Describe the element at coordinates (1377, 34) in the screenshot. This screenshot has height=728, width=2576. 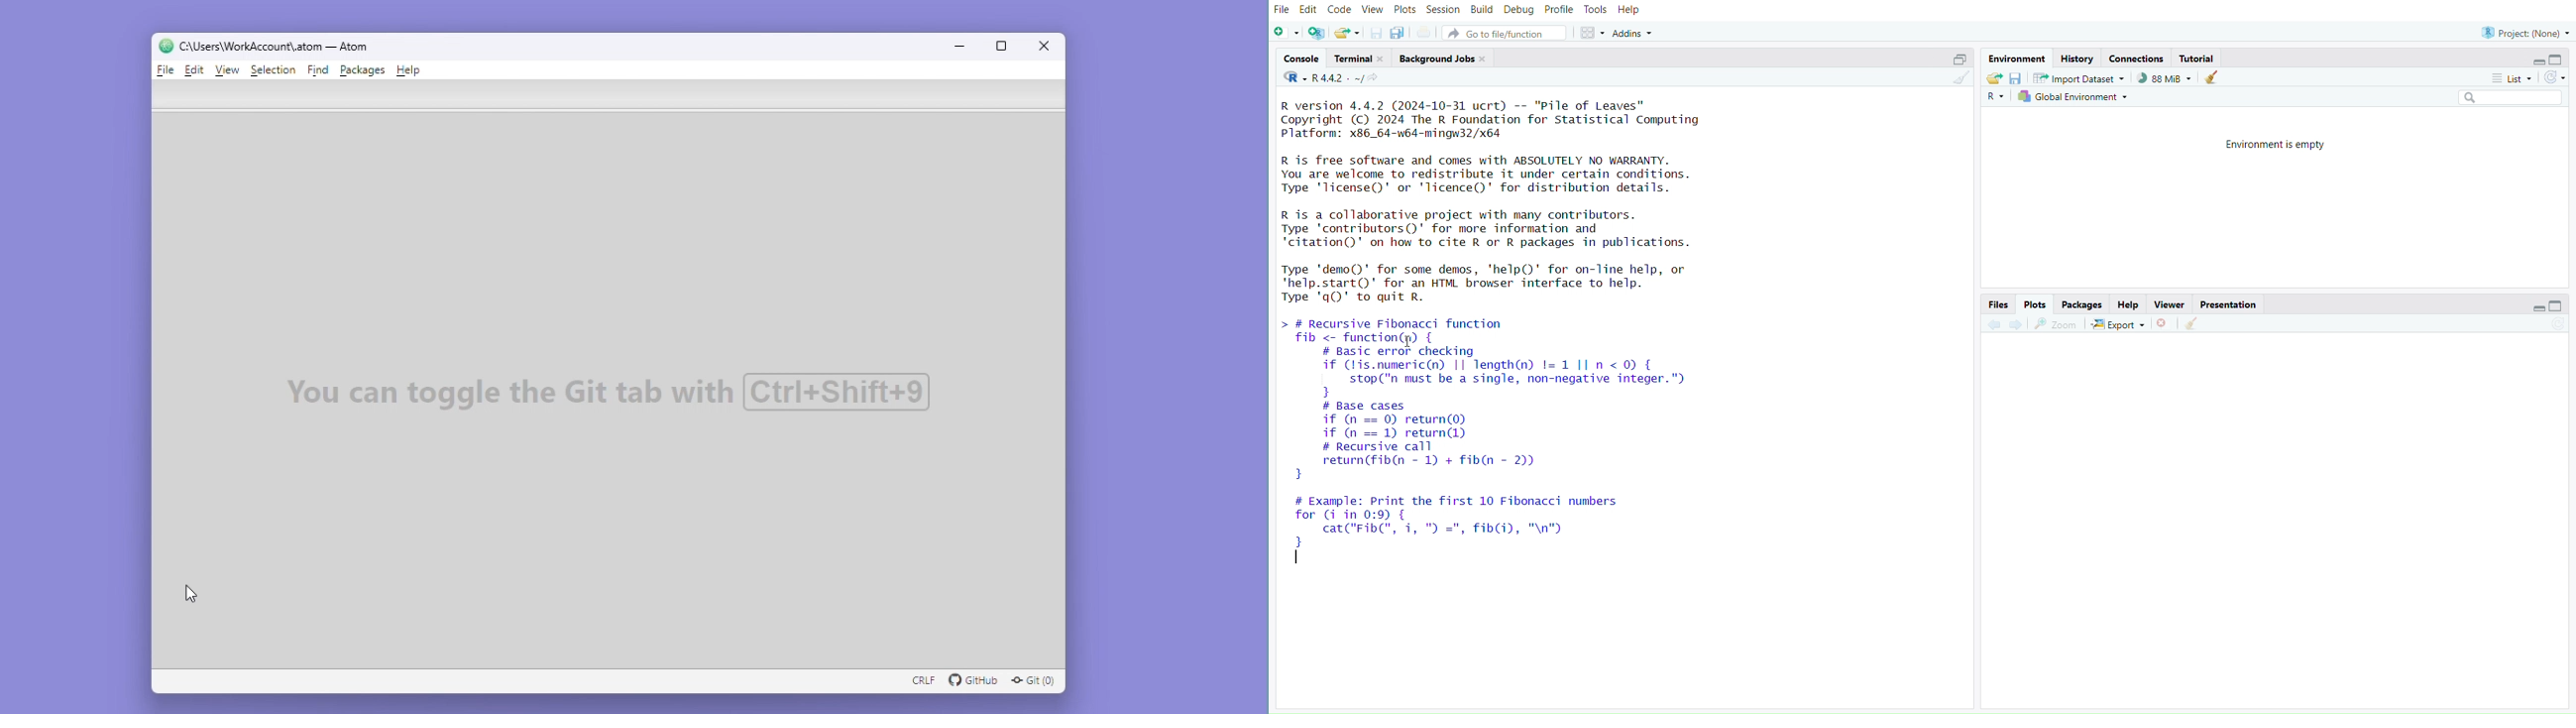
I see `save current document` at that location.